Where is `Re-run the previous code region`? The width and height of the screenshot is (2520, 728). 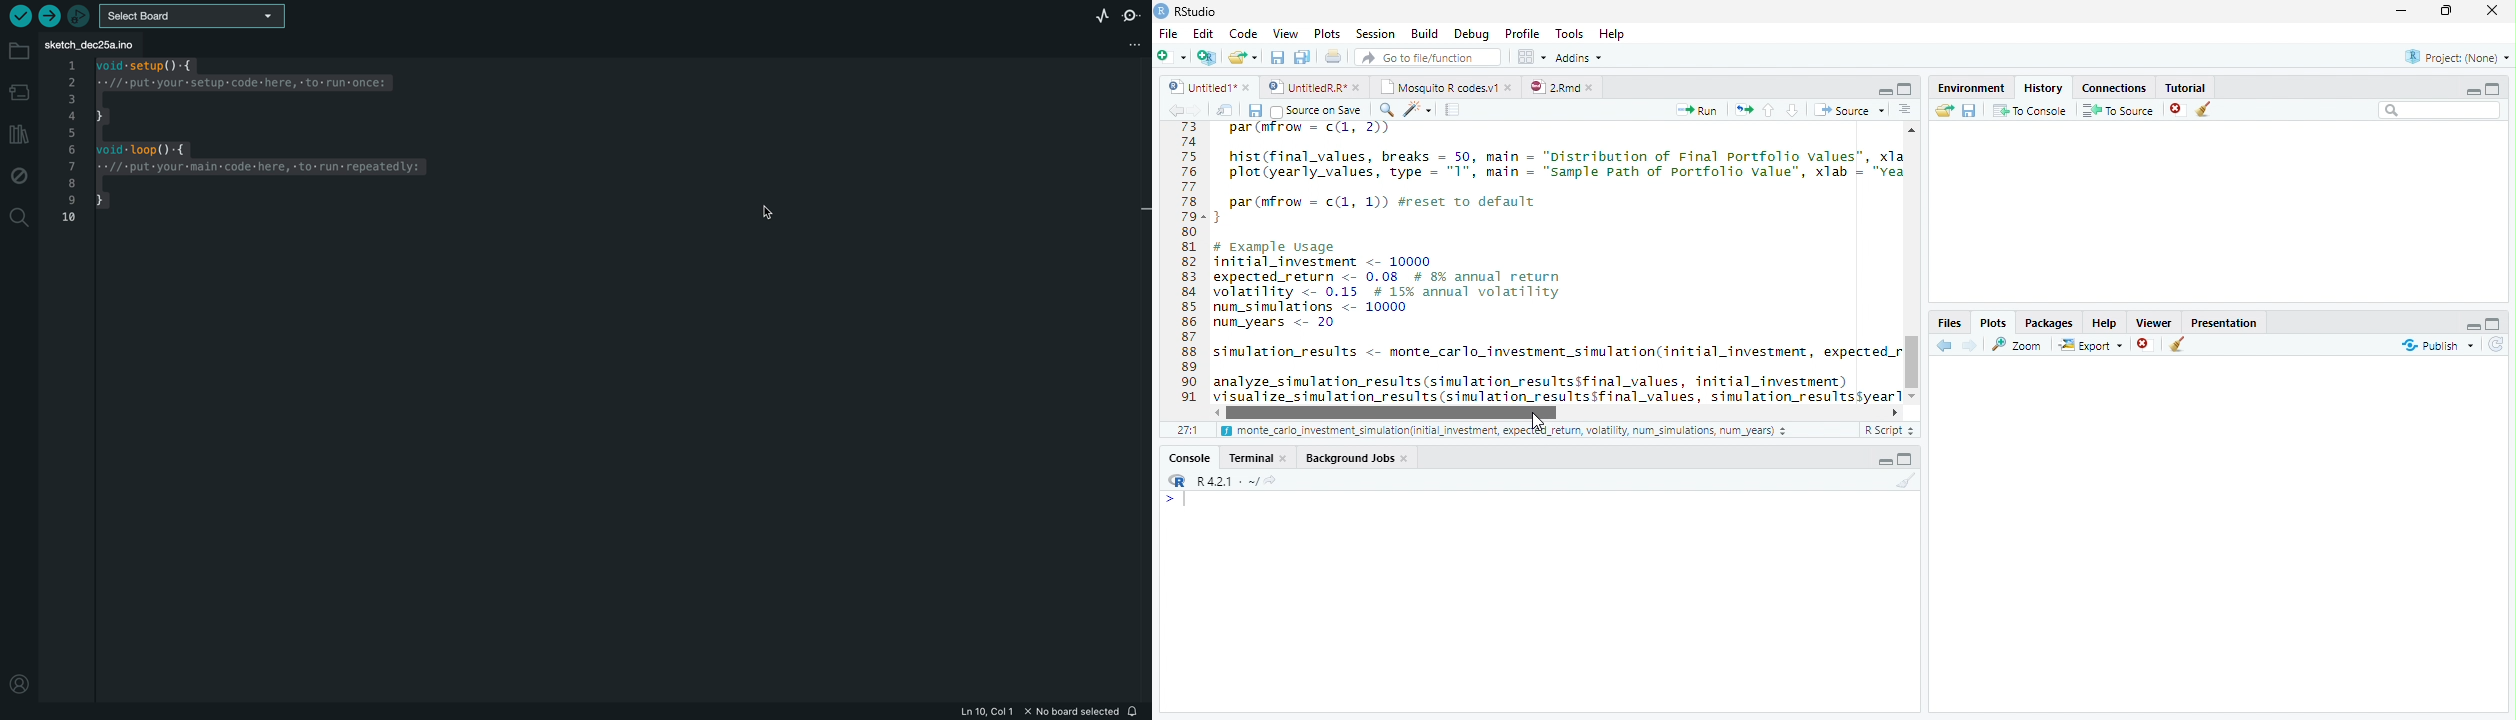
Re-run the previous code region is located at coordinates (1742, 110).